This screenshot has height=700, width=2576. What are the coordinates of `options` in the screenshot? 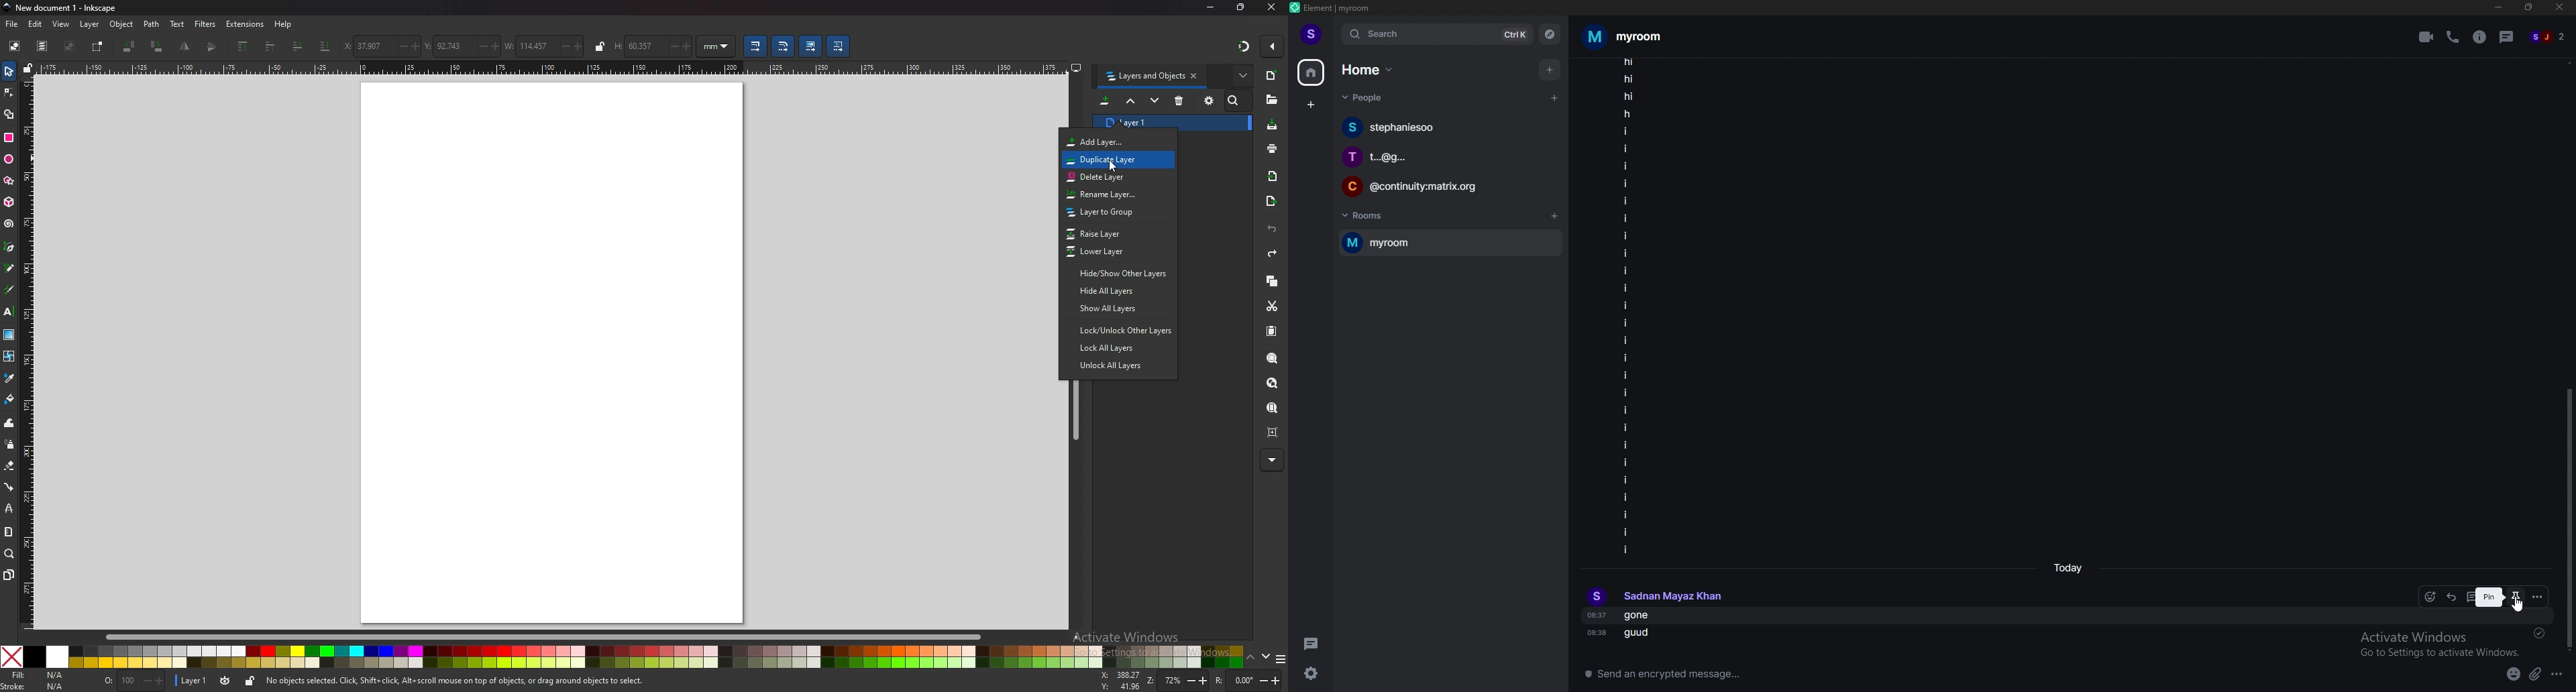 It's located at (2557, 675).